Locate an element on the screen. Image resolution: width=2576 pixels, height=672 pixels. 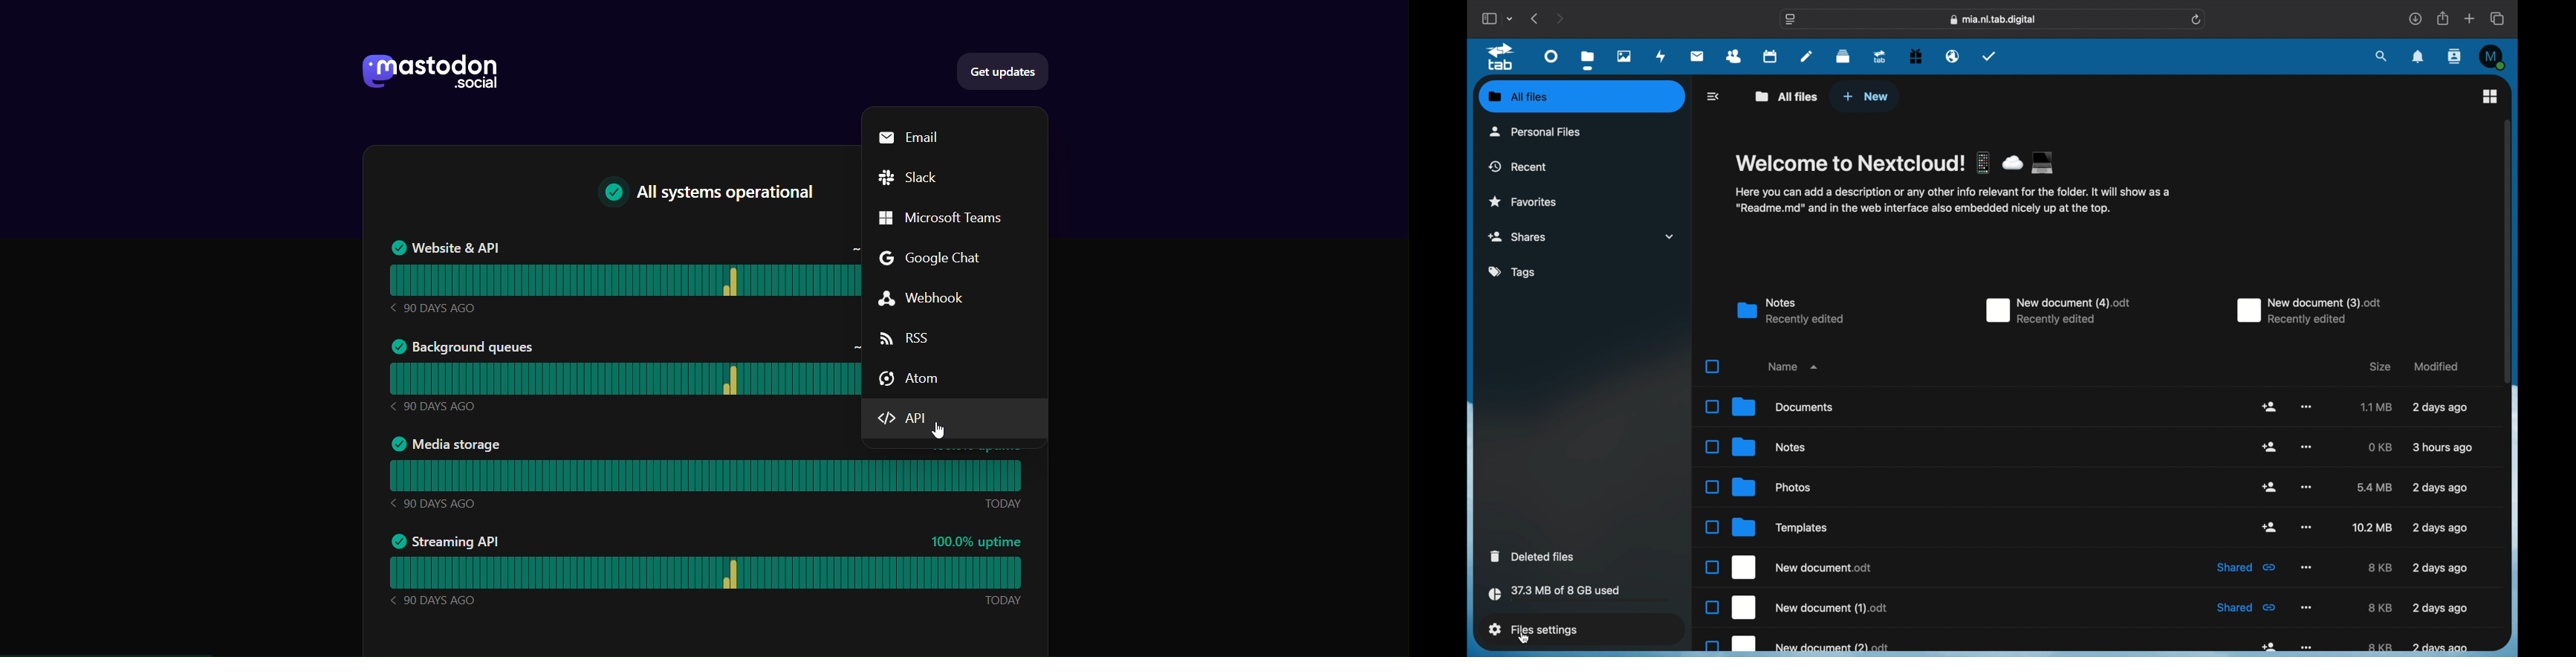
tab is located at coordinates (1501, 57).